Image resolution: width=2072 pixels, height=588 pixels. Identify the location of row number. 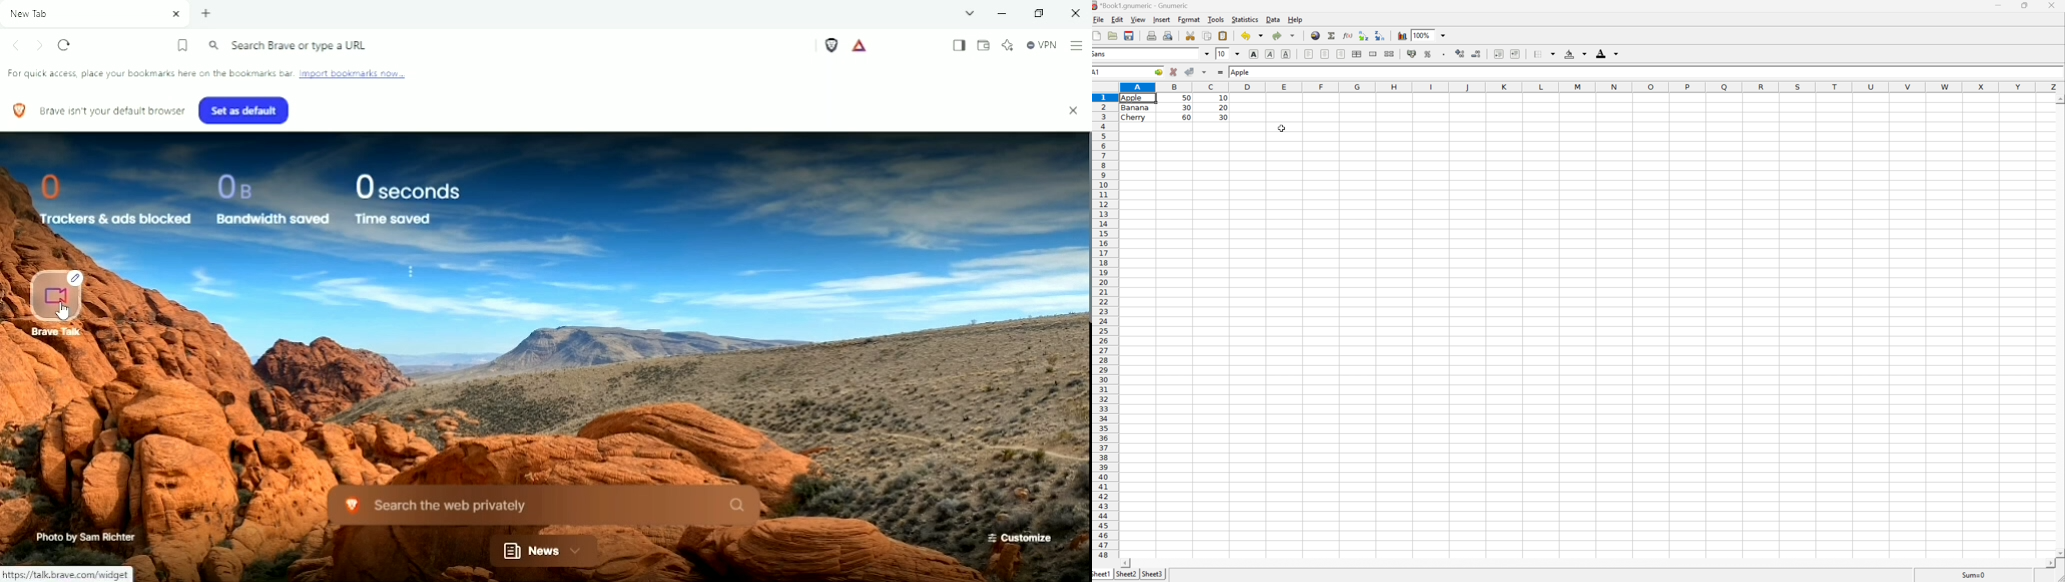
(1105, 326).